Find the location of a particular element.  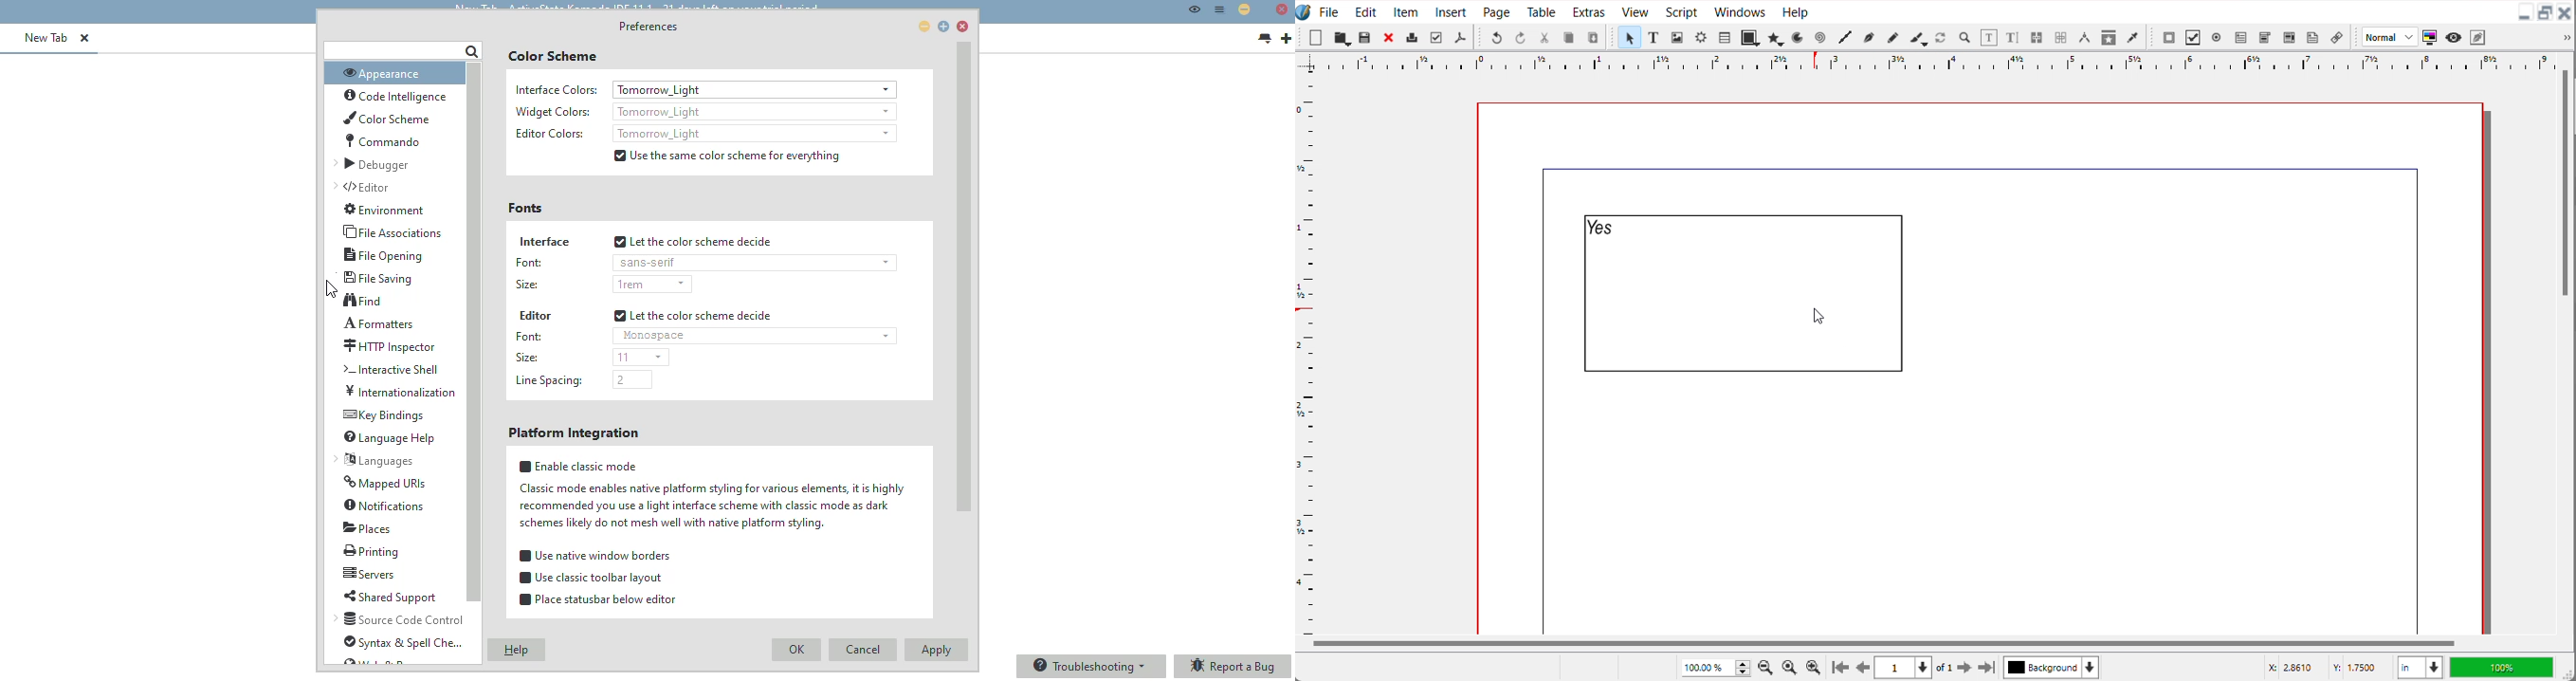

Table is located at coordinates (1542, 11).